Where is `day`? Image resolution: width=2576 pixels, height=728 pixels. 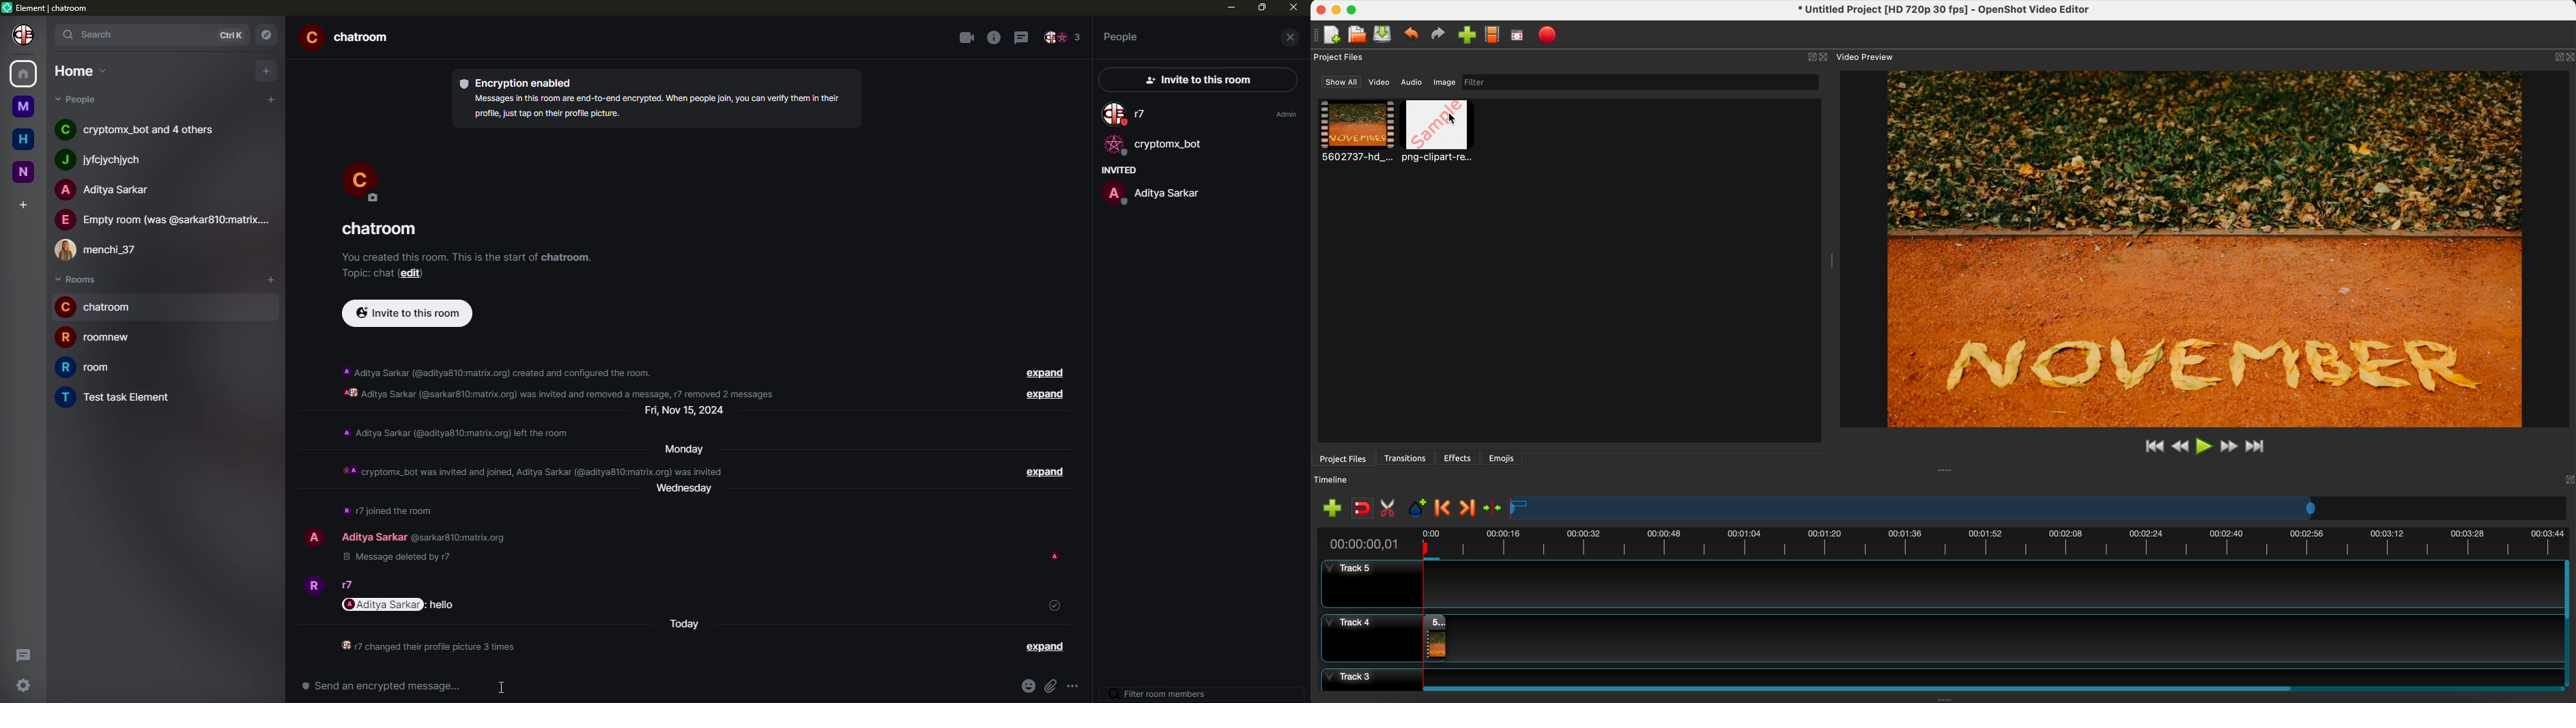
day is located at coordinates (689, 494).